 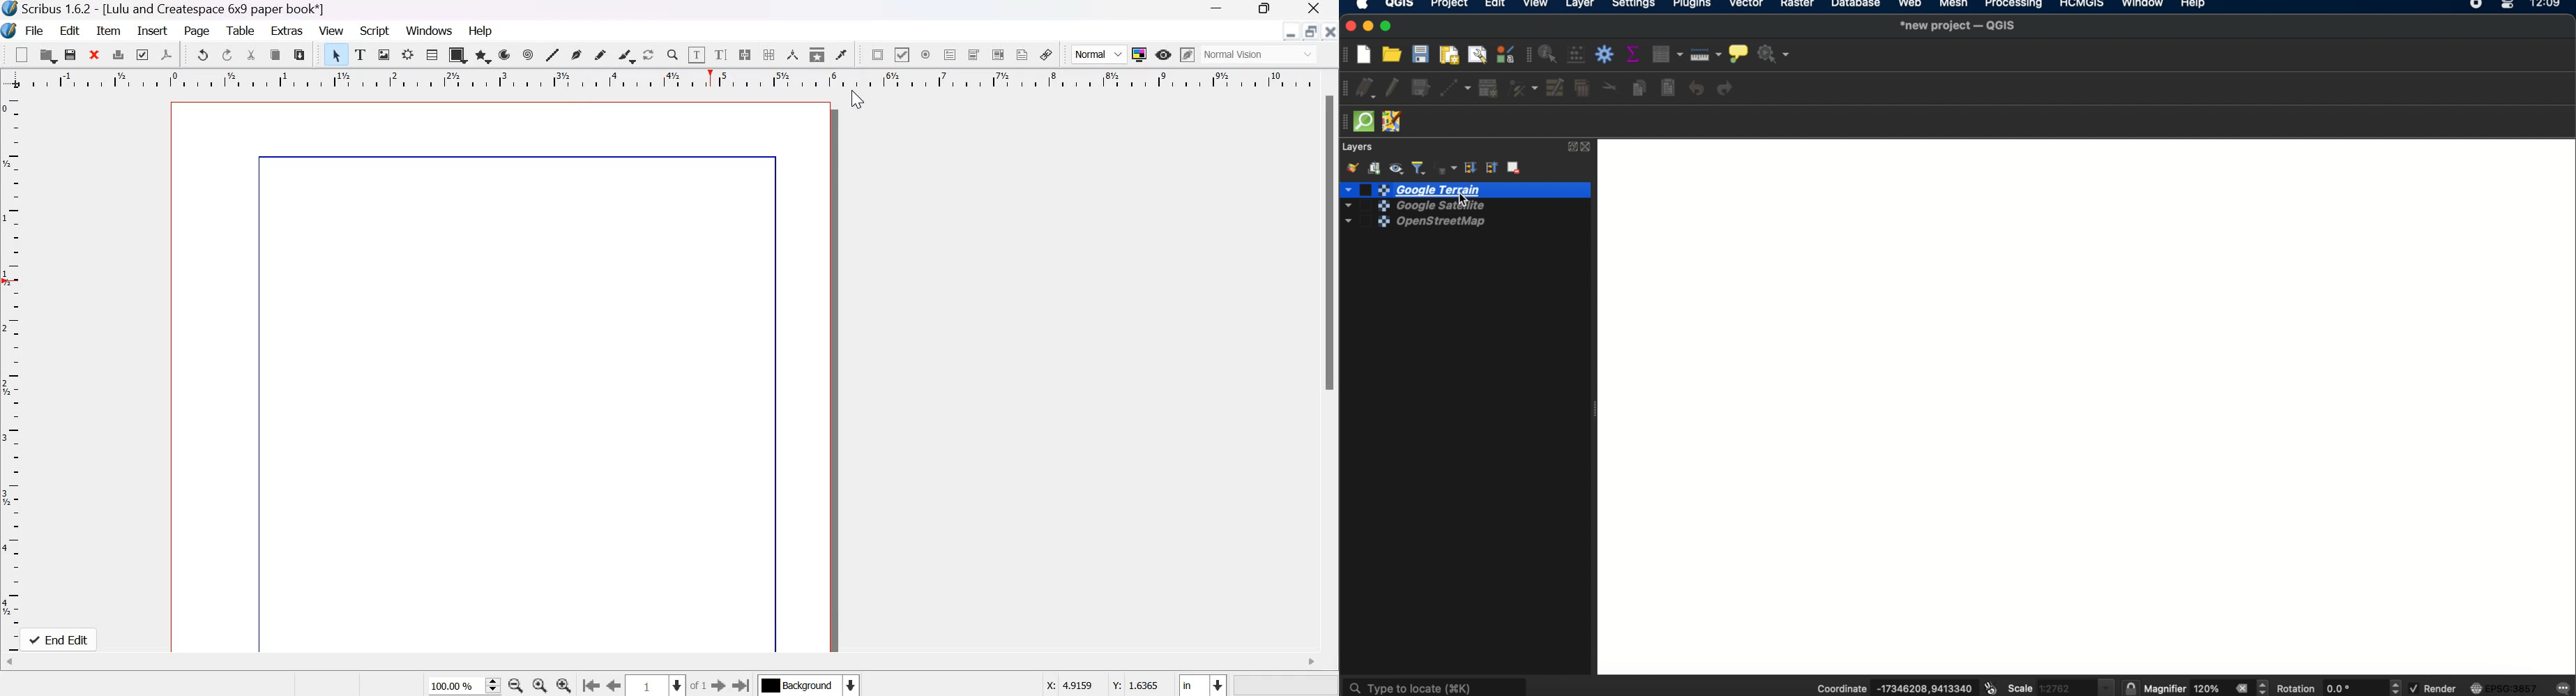 What do you see at coordinates (1450, 54) in the screenshot?
I see `new print layout` at bounding box center [1450, 54].